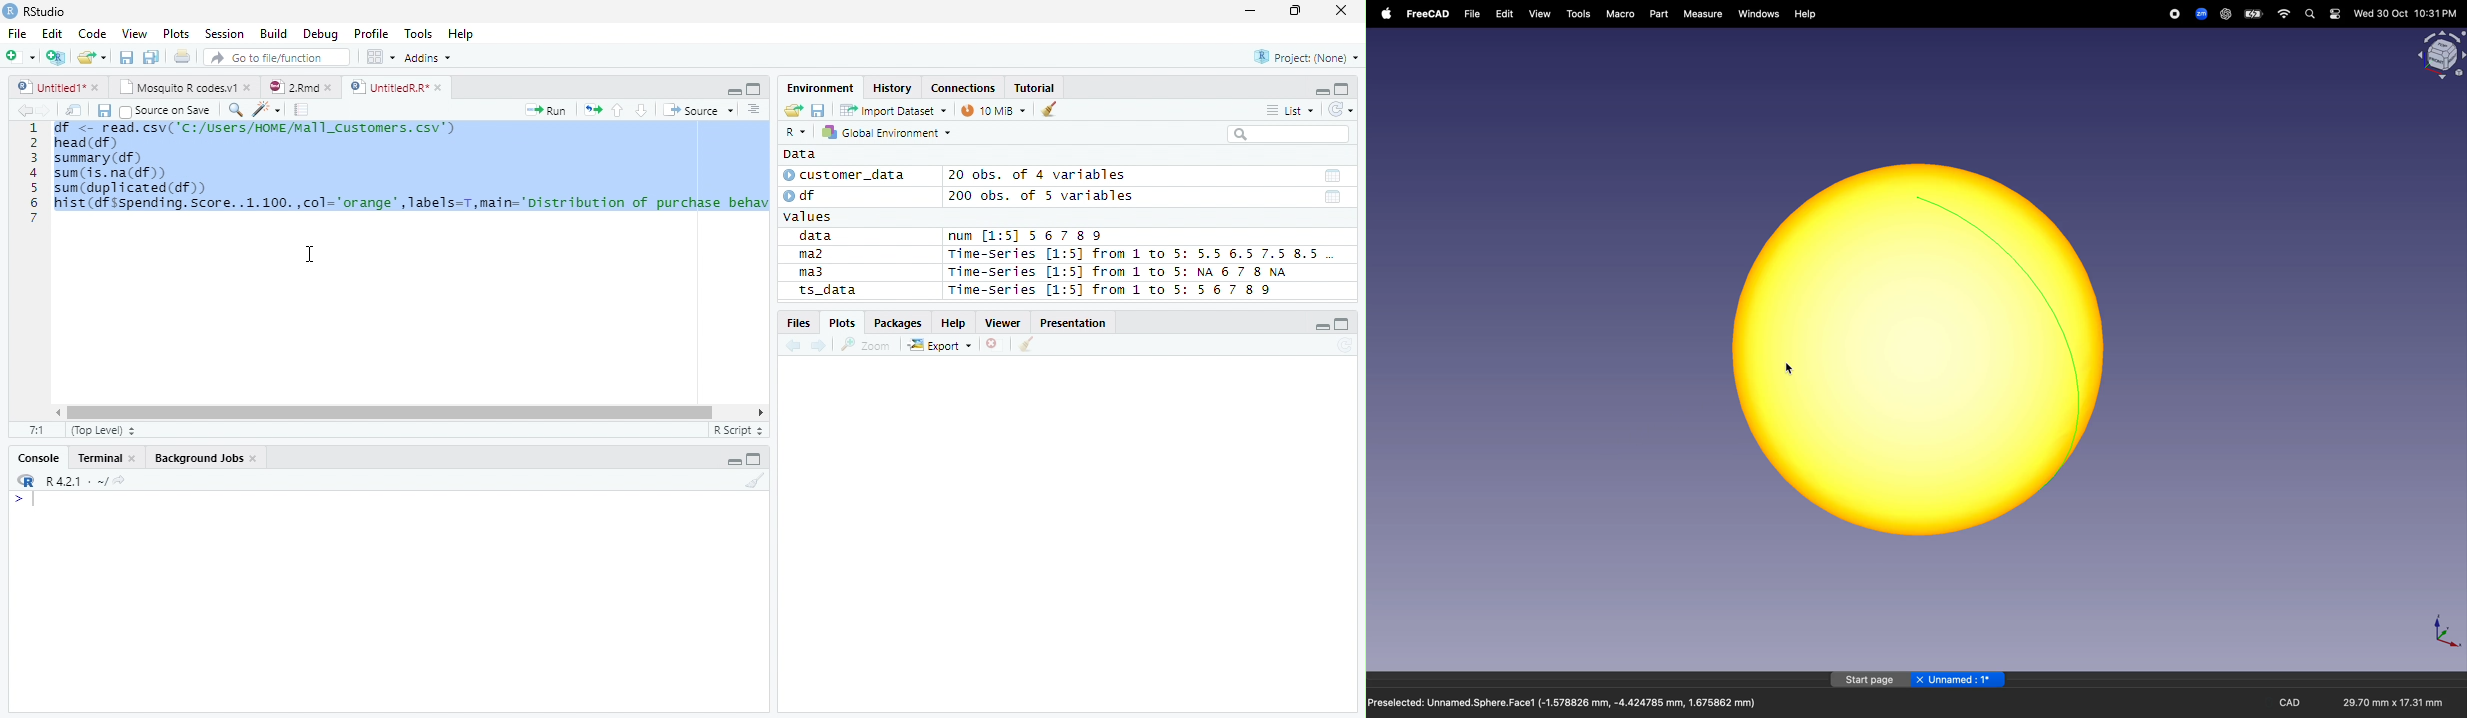  What do you see at coordinates (752, 109) in the screenshot?
I see `Show document outline` at bounding box center [752, 109].